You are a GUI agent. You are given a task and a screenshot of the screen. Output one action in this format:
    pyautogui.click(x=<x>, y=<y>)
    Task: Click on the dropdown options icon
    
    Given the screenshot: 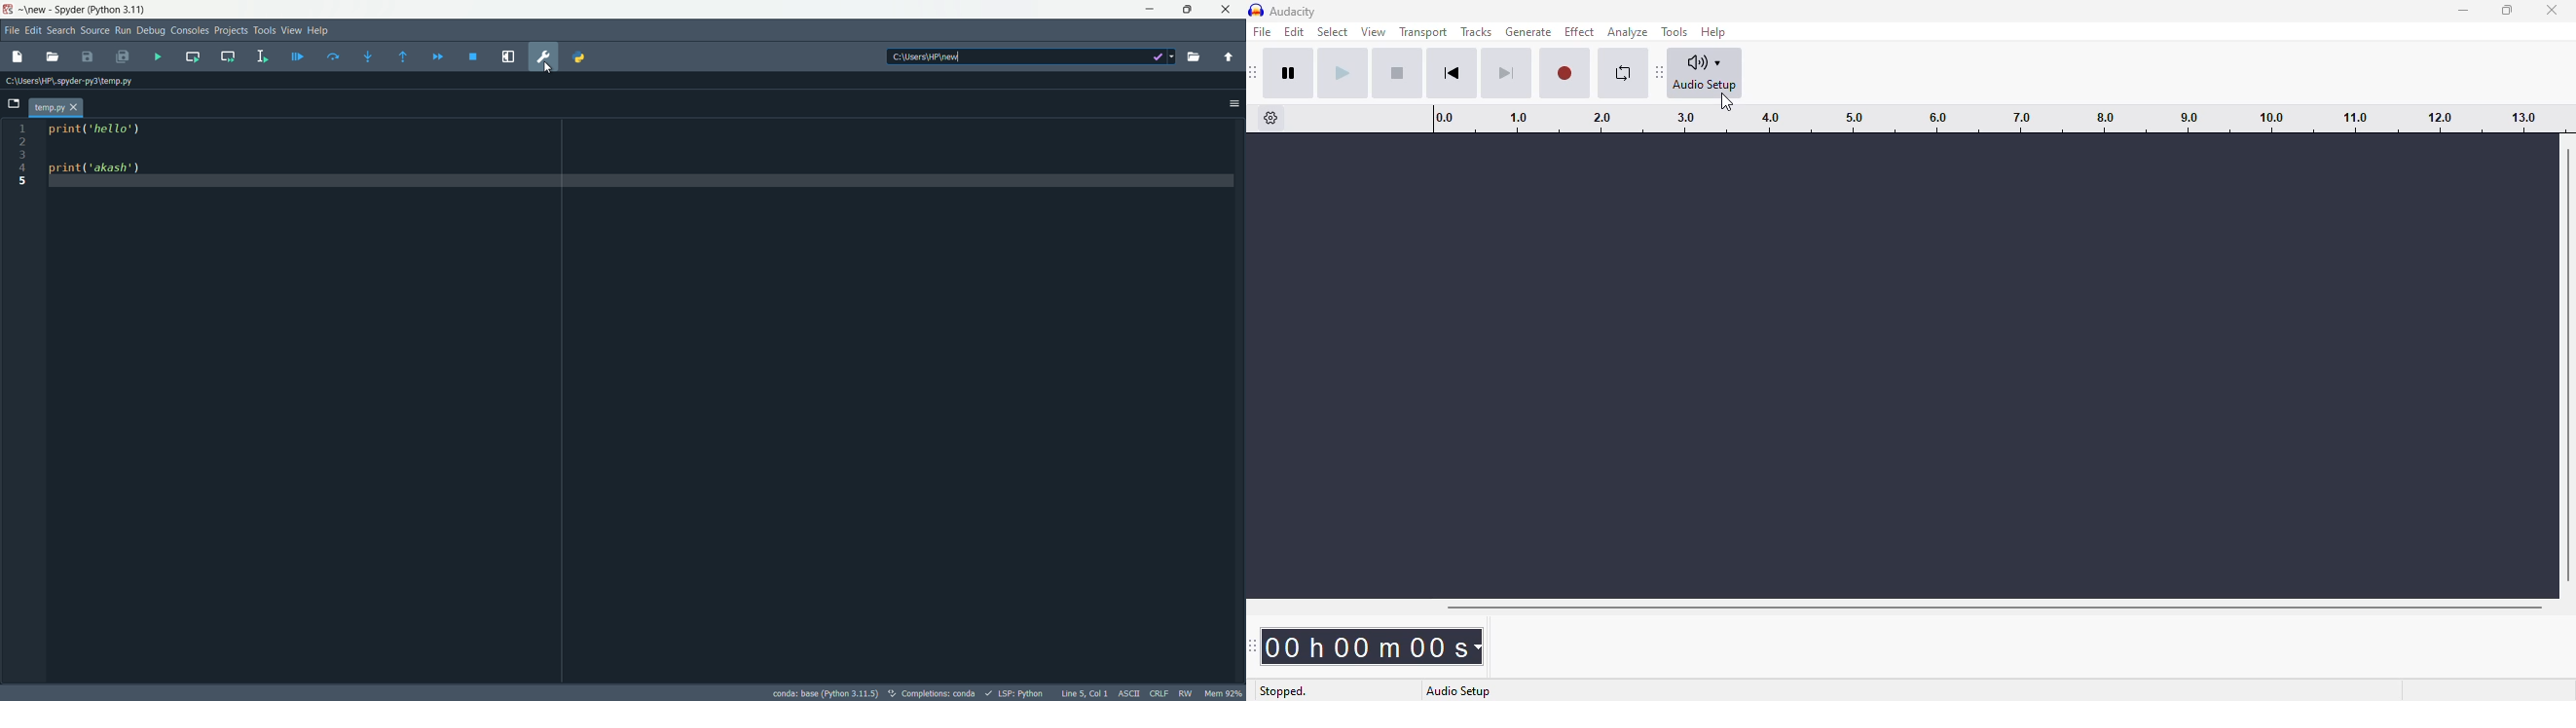 What is the action you would take?
    pyautogui.click(x=1157, y=56)
    